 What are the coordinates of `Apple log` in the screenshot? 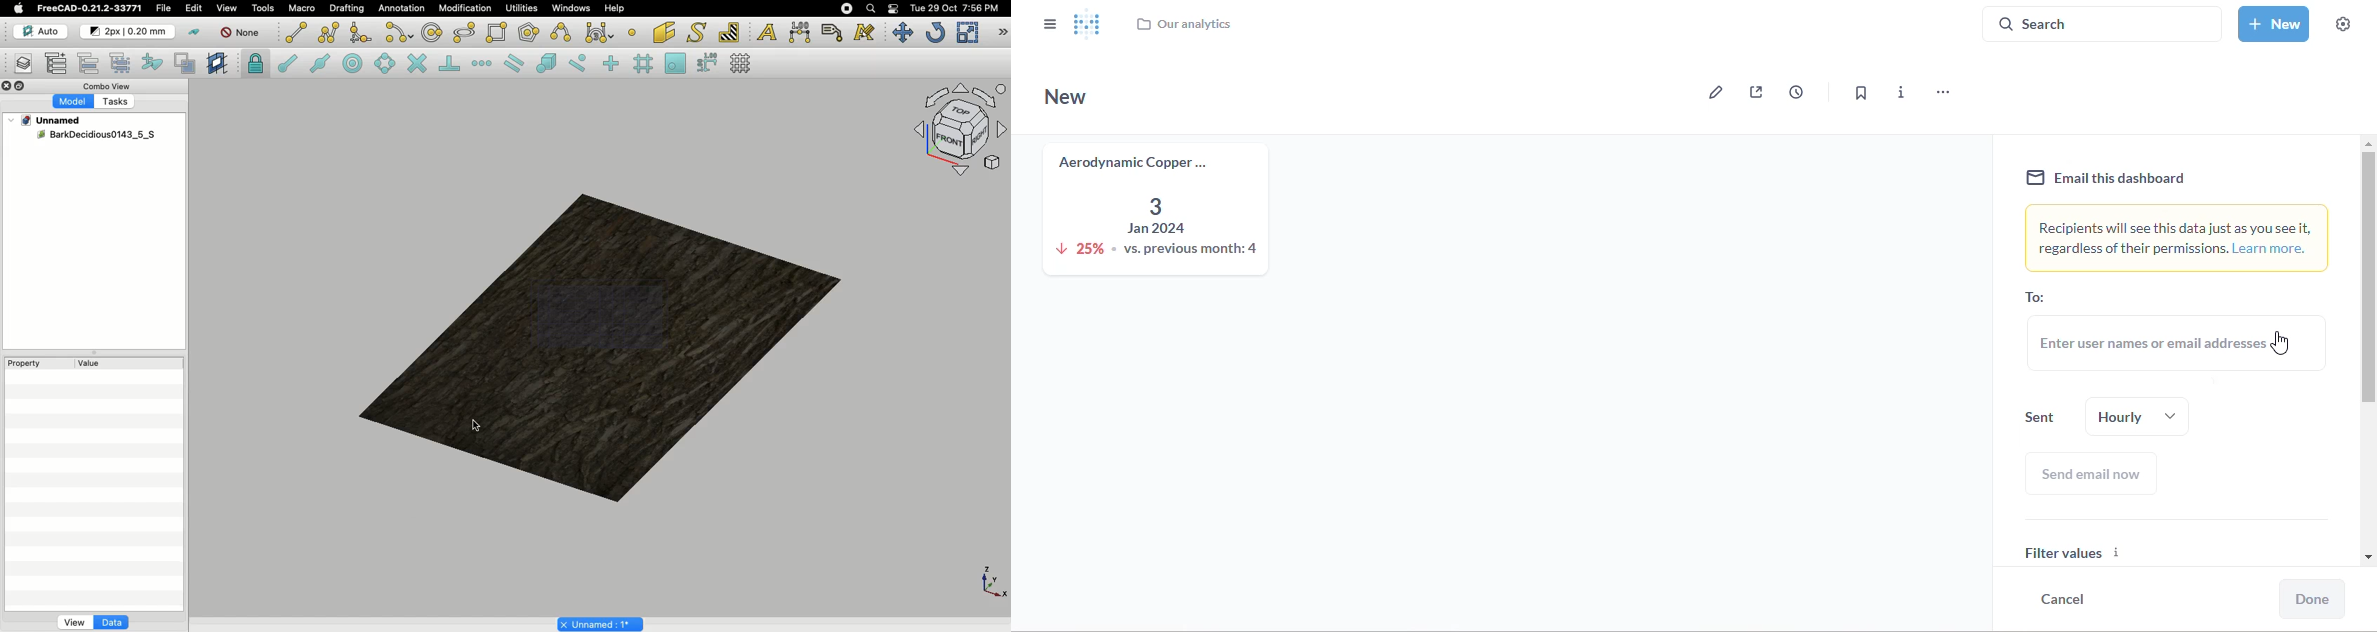 It's located at (19, 8).